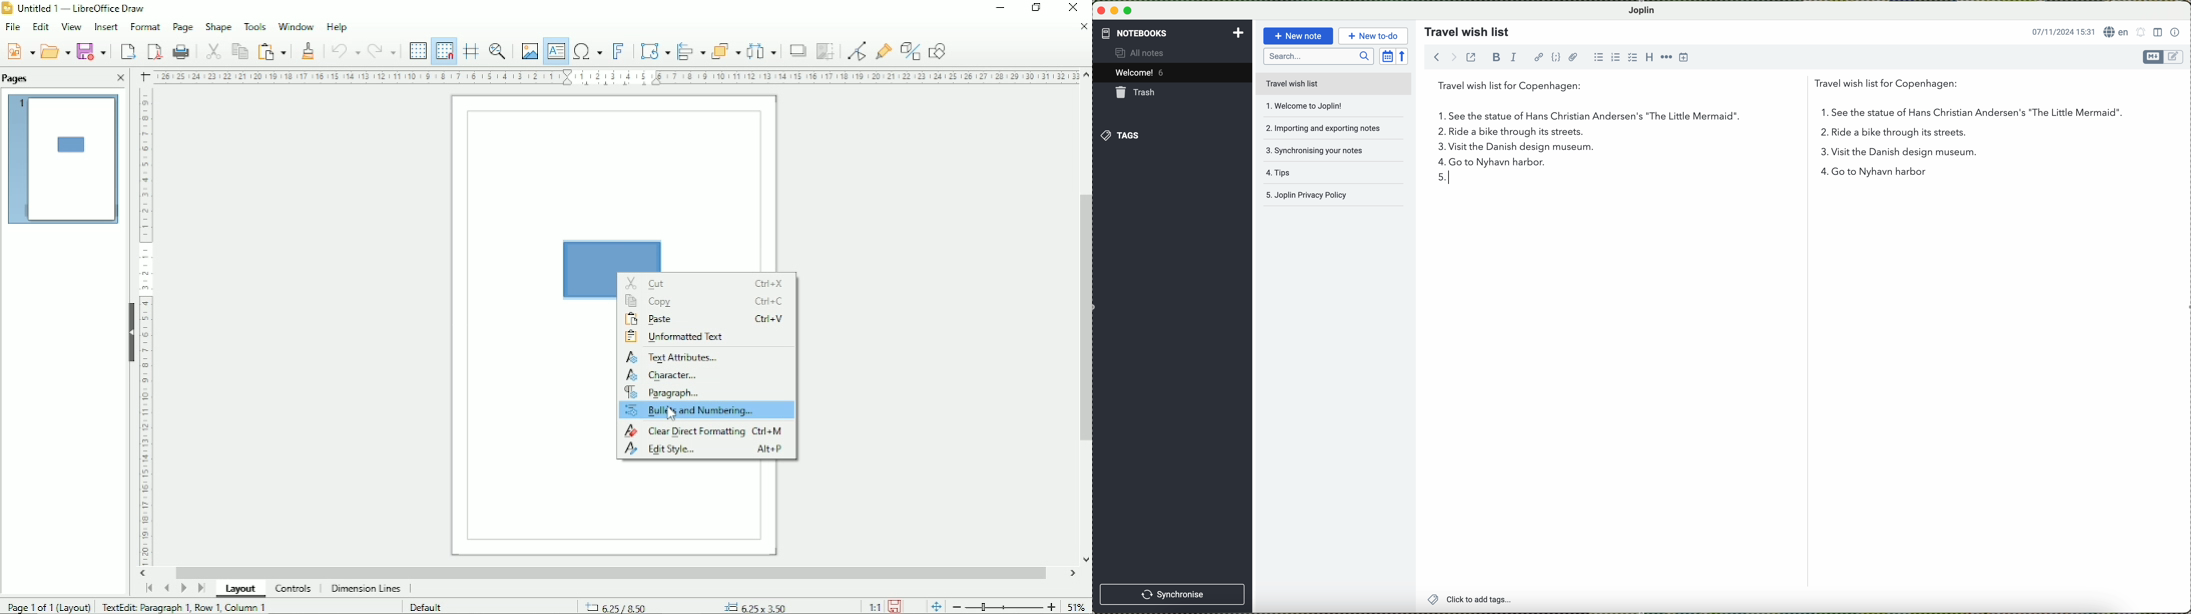 The image size is (2212, 616). I want to click on Joplin privacy policy, so click(1331, 197).